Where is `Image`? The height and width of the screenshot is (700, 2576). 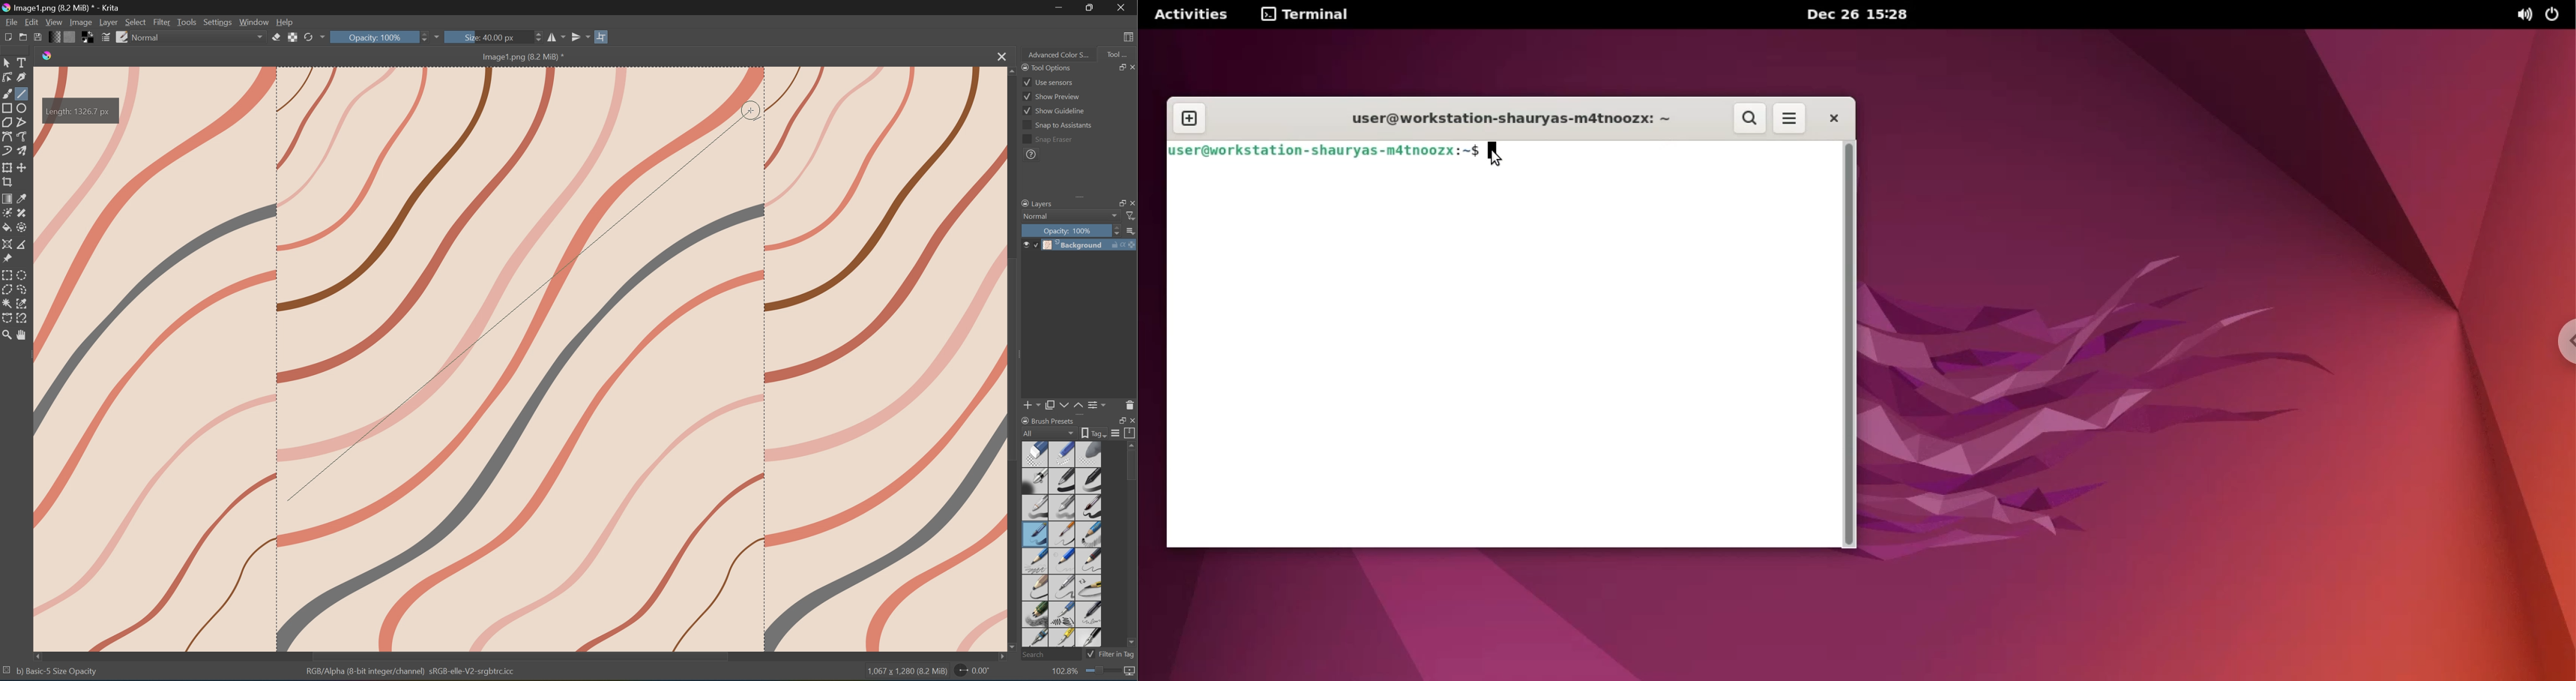
Image is located at coordinates (573, 360).